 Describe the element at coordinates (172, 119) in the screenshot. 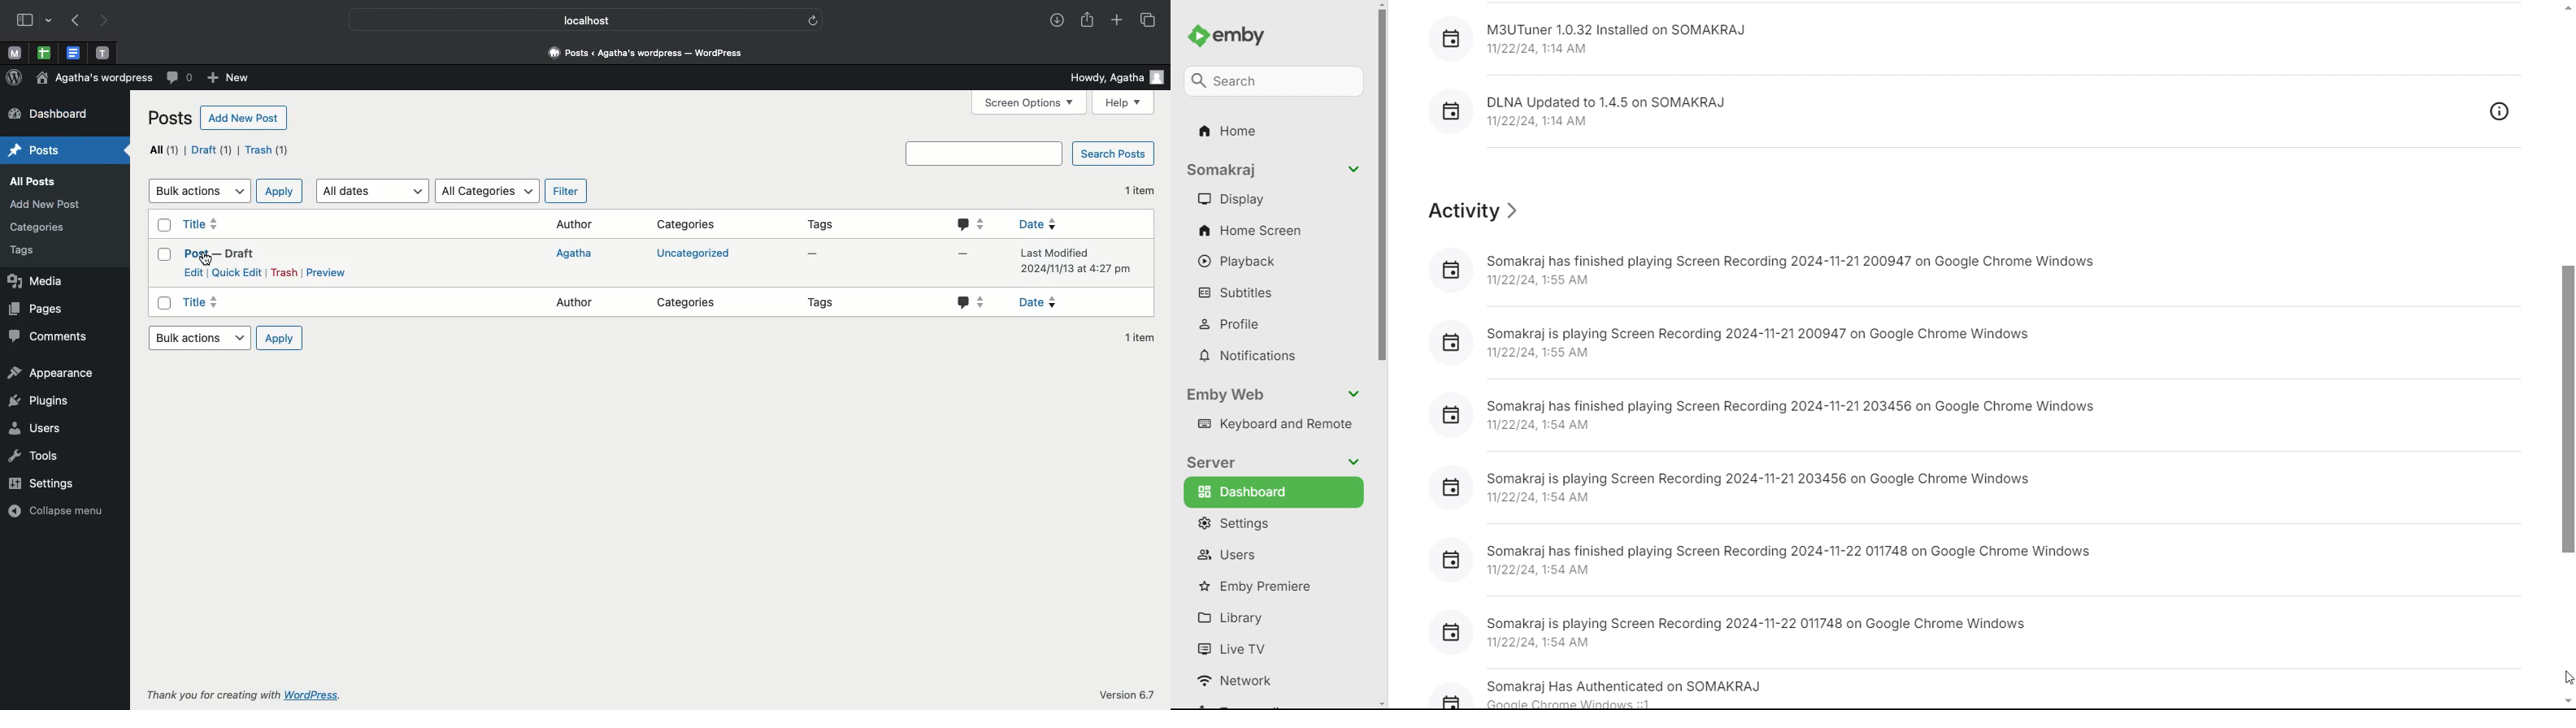

I see `Posts` at that location.